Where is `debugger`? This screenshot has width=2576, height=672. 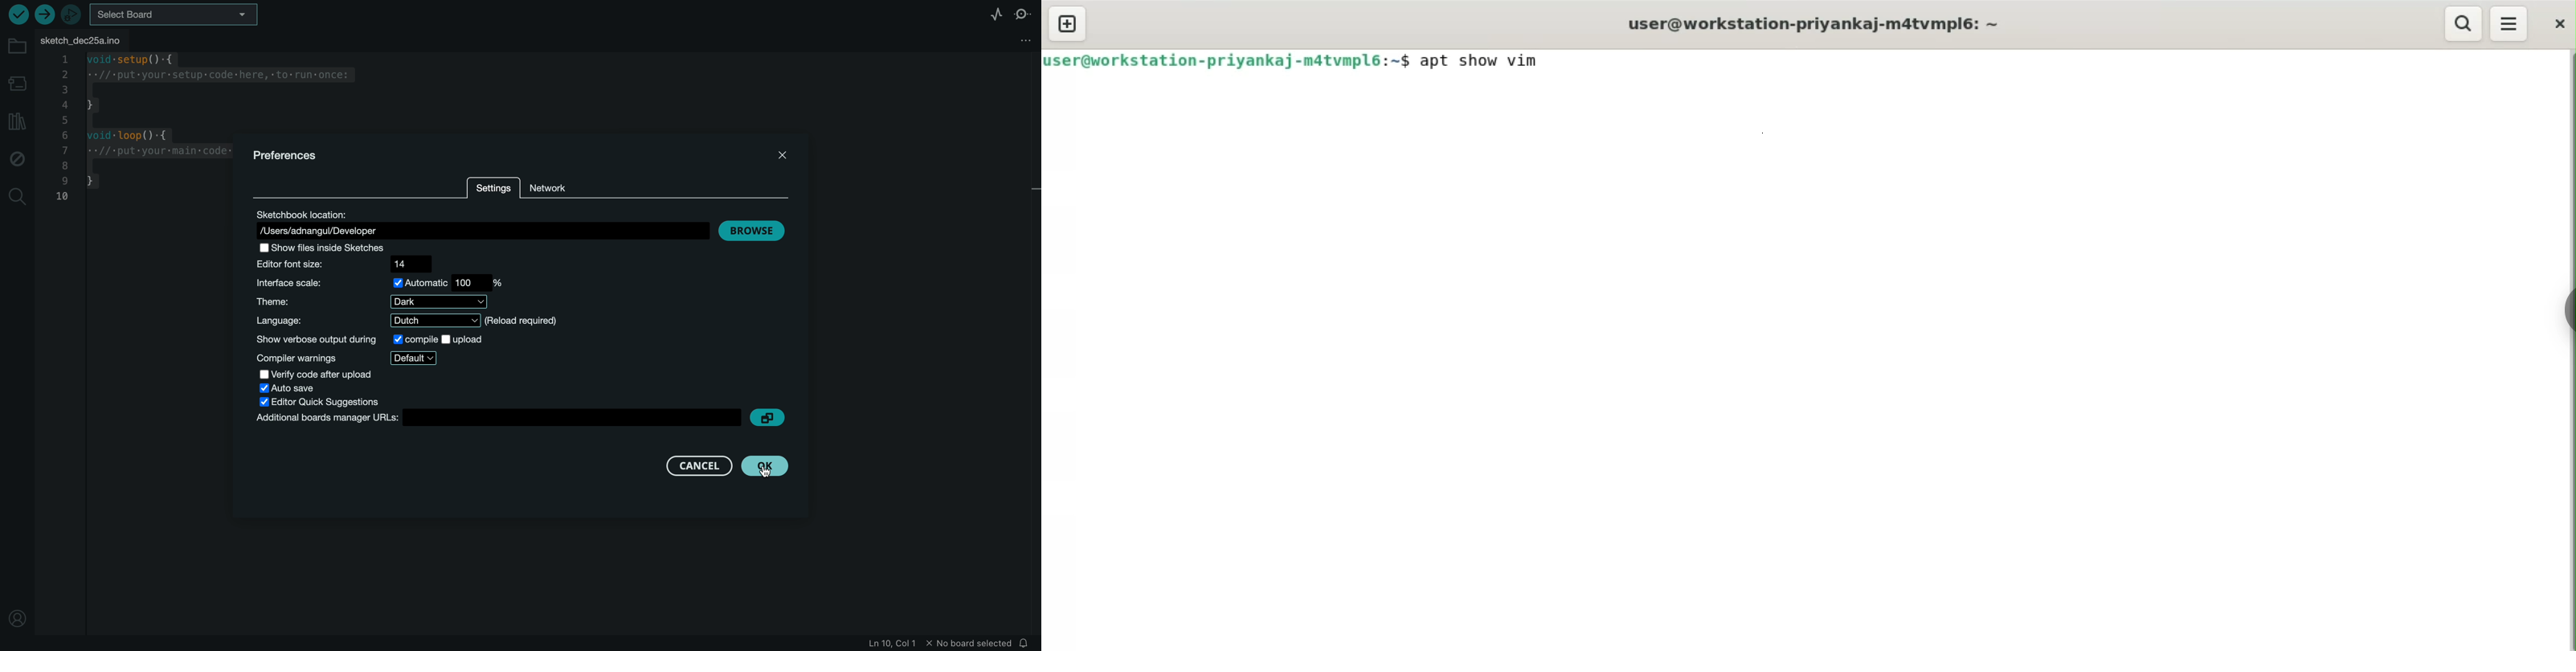 debugger is located at coordinates (71, 14).